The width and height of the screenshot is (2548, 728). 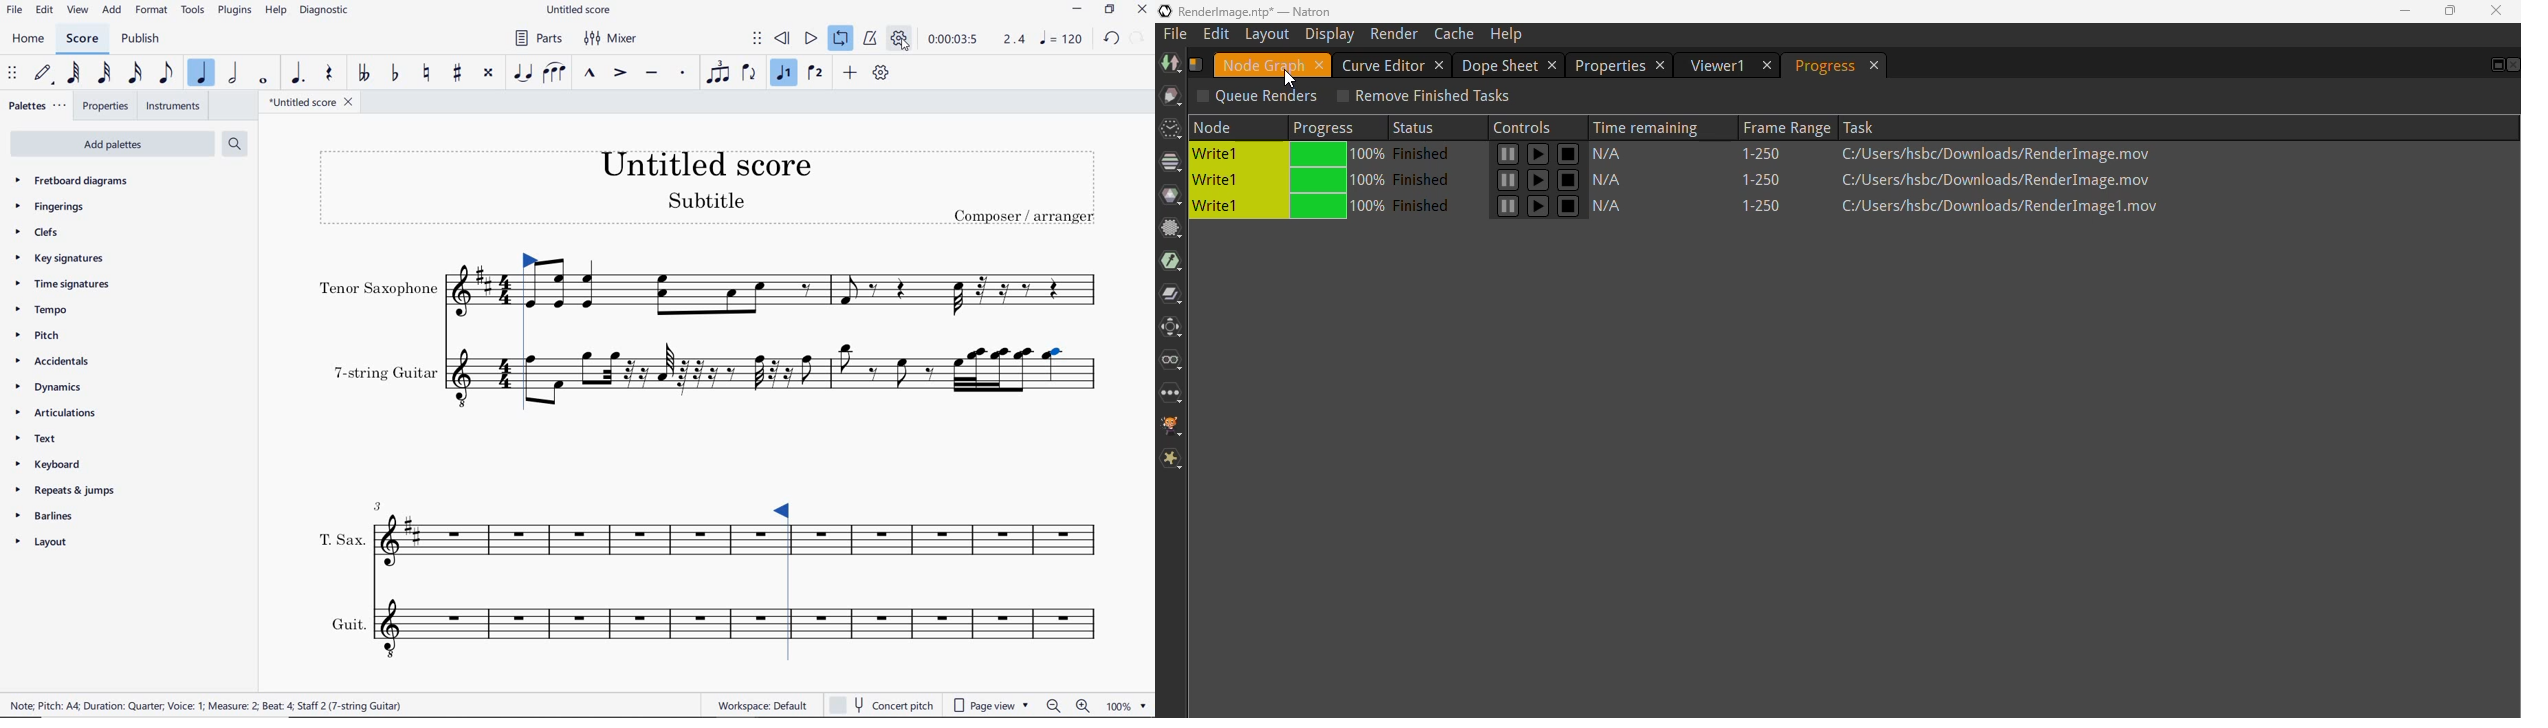 I want to click on INSTRUMENT: 7-STRING GUITAR, so click(x=409, y=373).